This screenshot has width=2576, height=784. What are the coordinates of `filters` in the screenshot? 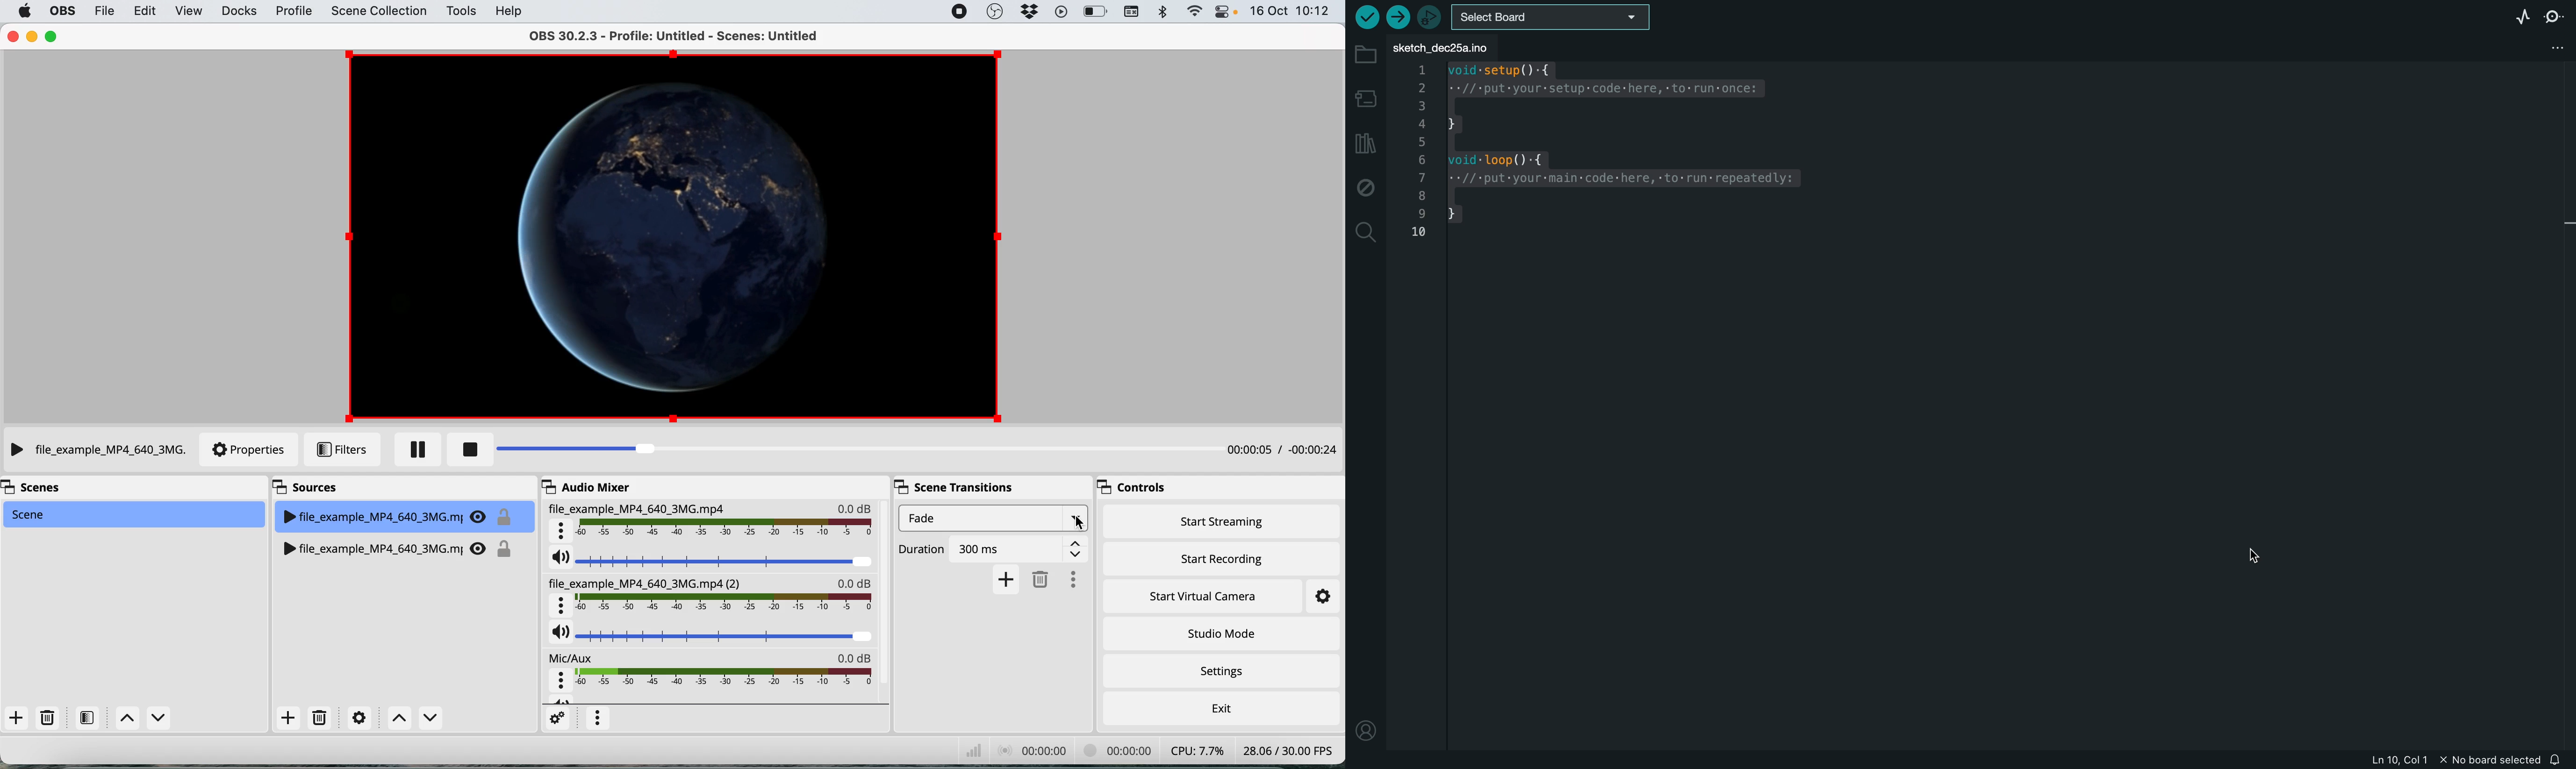 It's located at (86, 717).